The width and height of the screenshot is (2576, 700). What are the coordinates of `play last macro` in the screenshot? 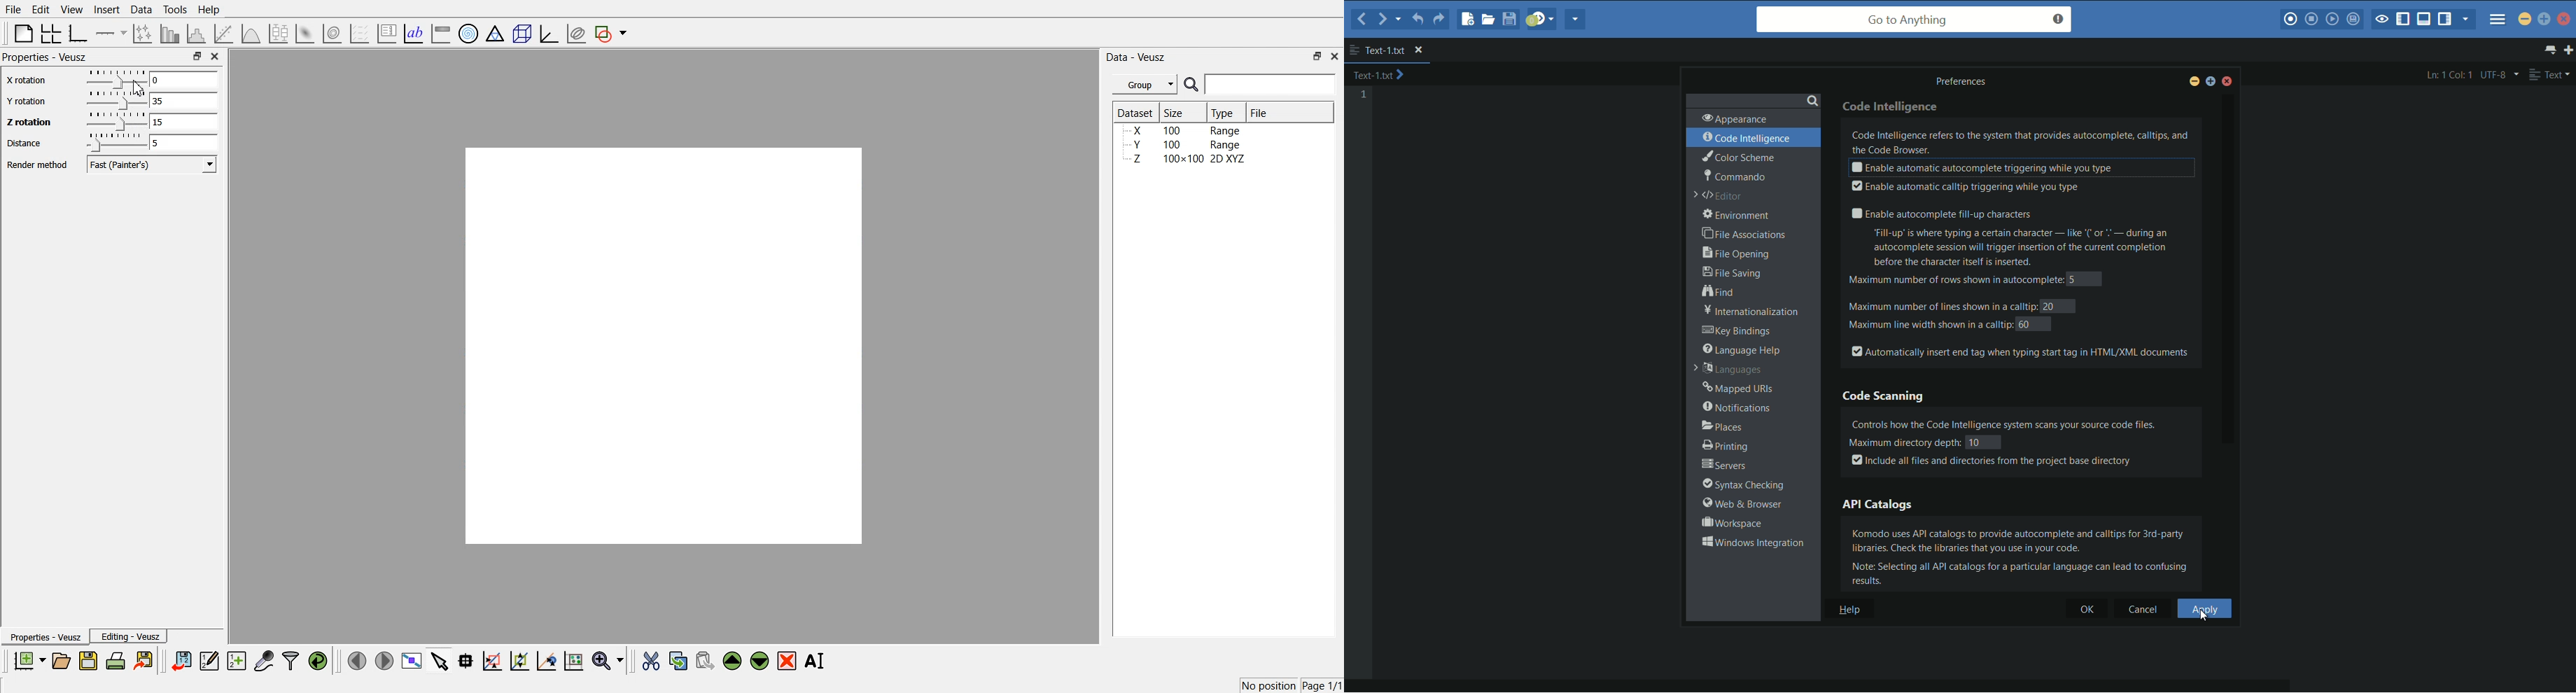 It's located at (2332, 19).